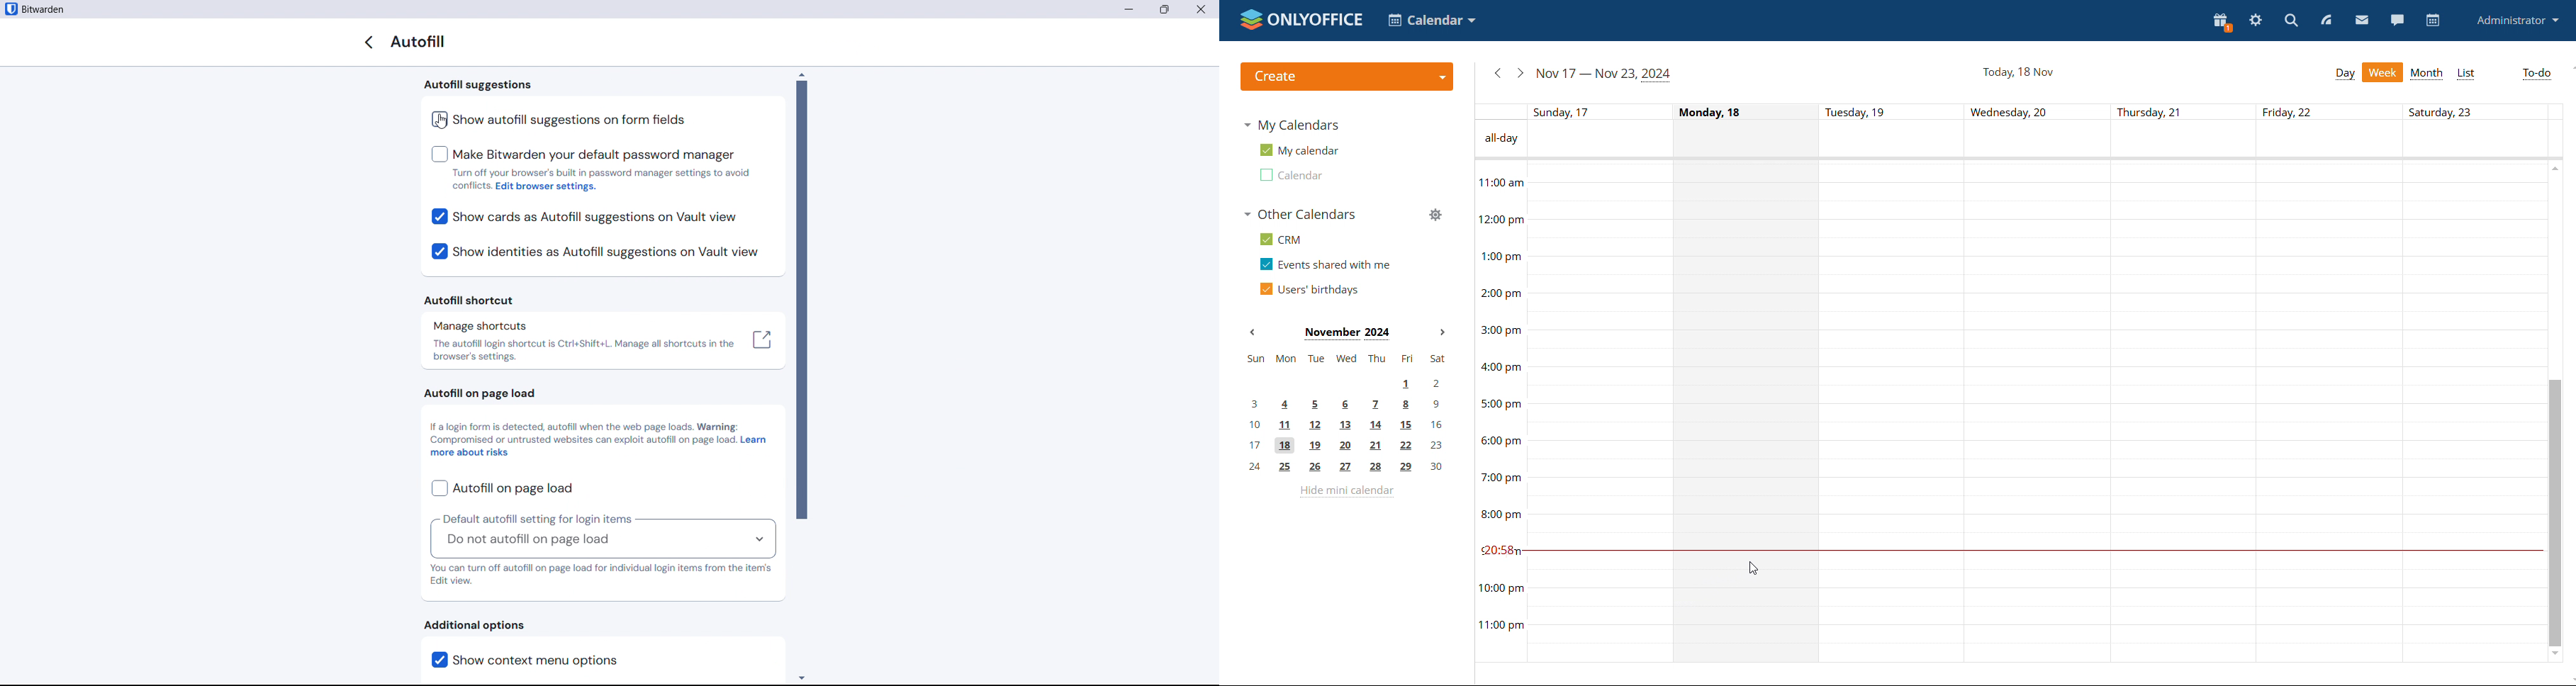  I want to click on logo, so click(1301, 21).